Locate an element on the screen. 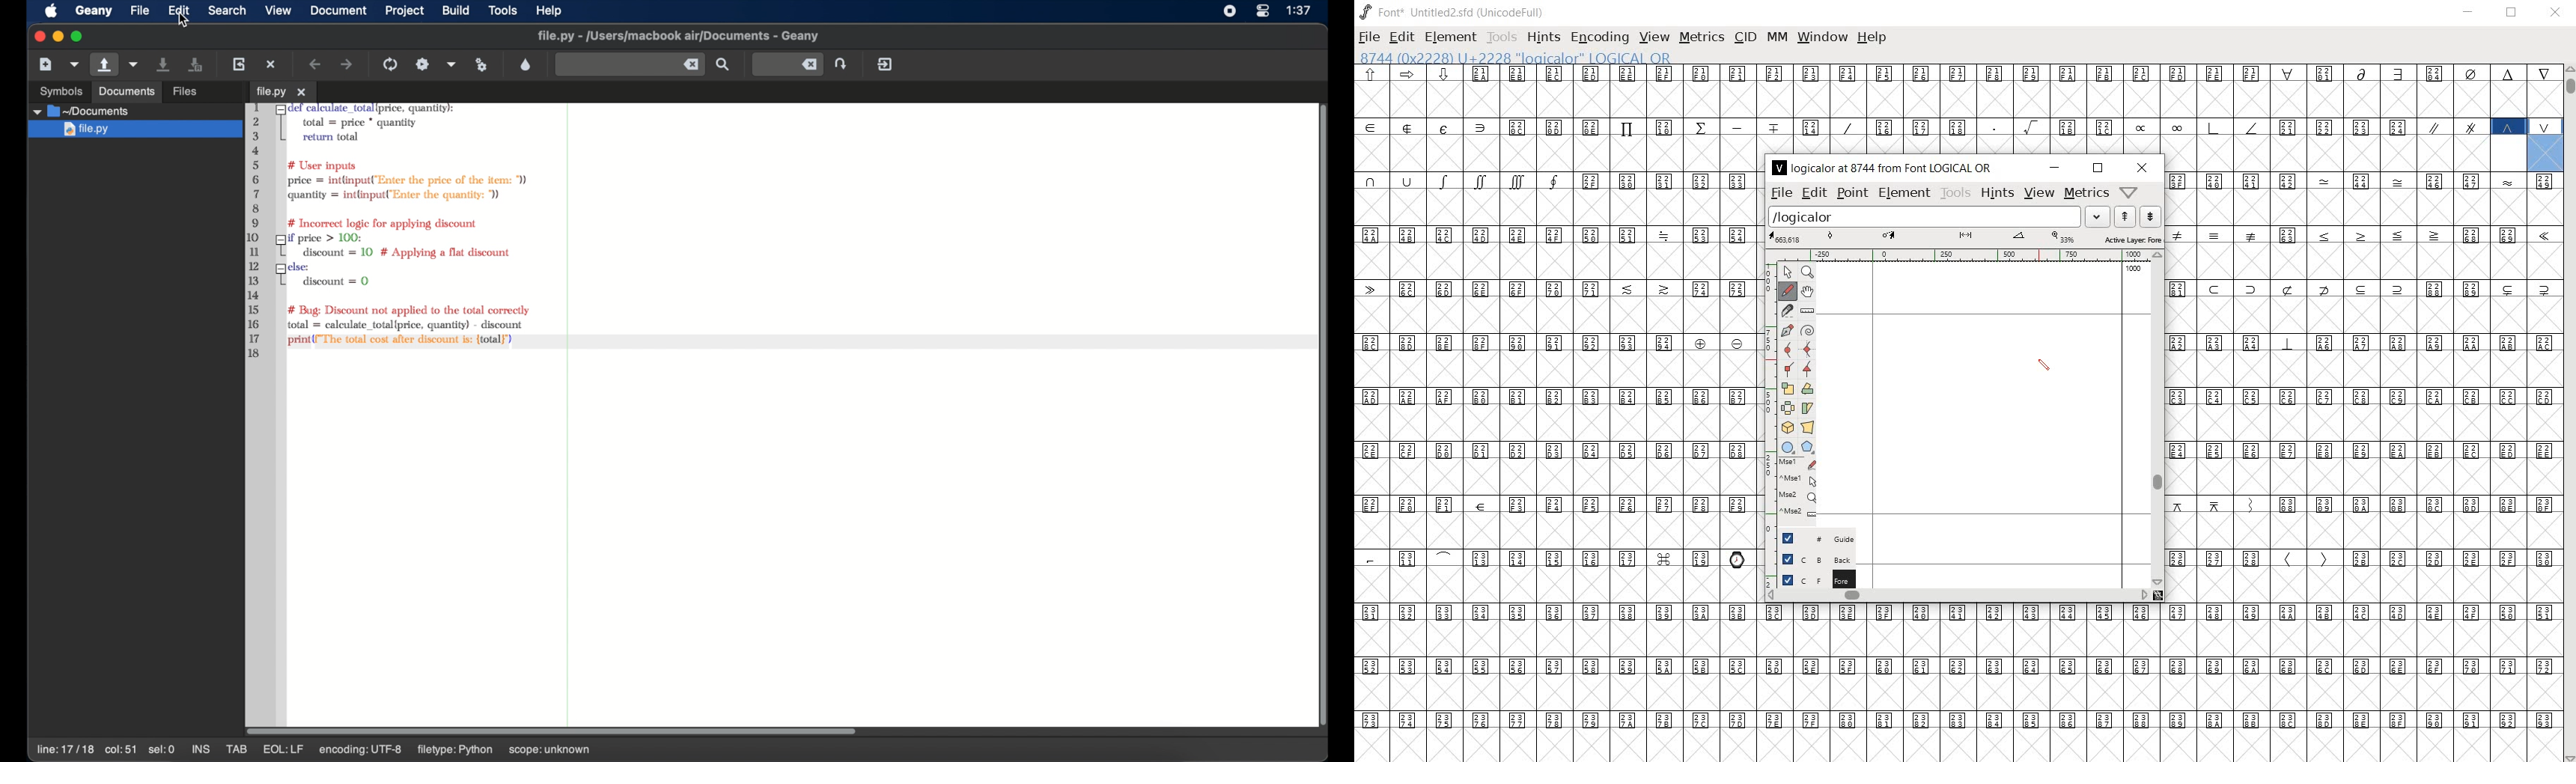 This screenshot has height=784, width=2576. glyphs is located at coordinates (1555, 410).